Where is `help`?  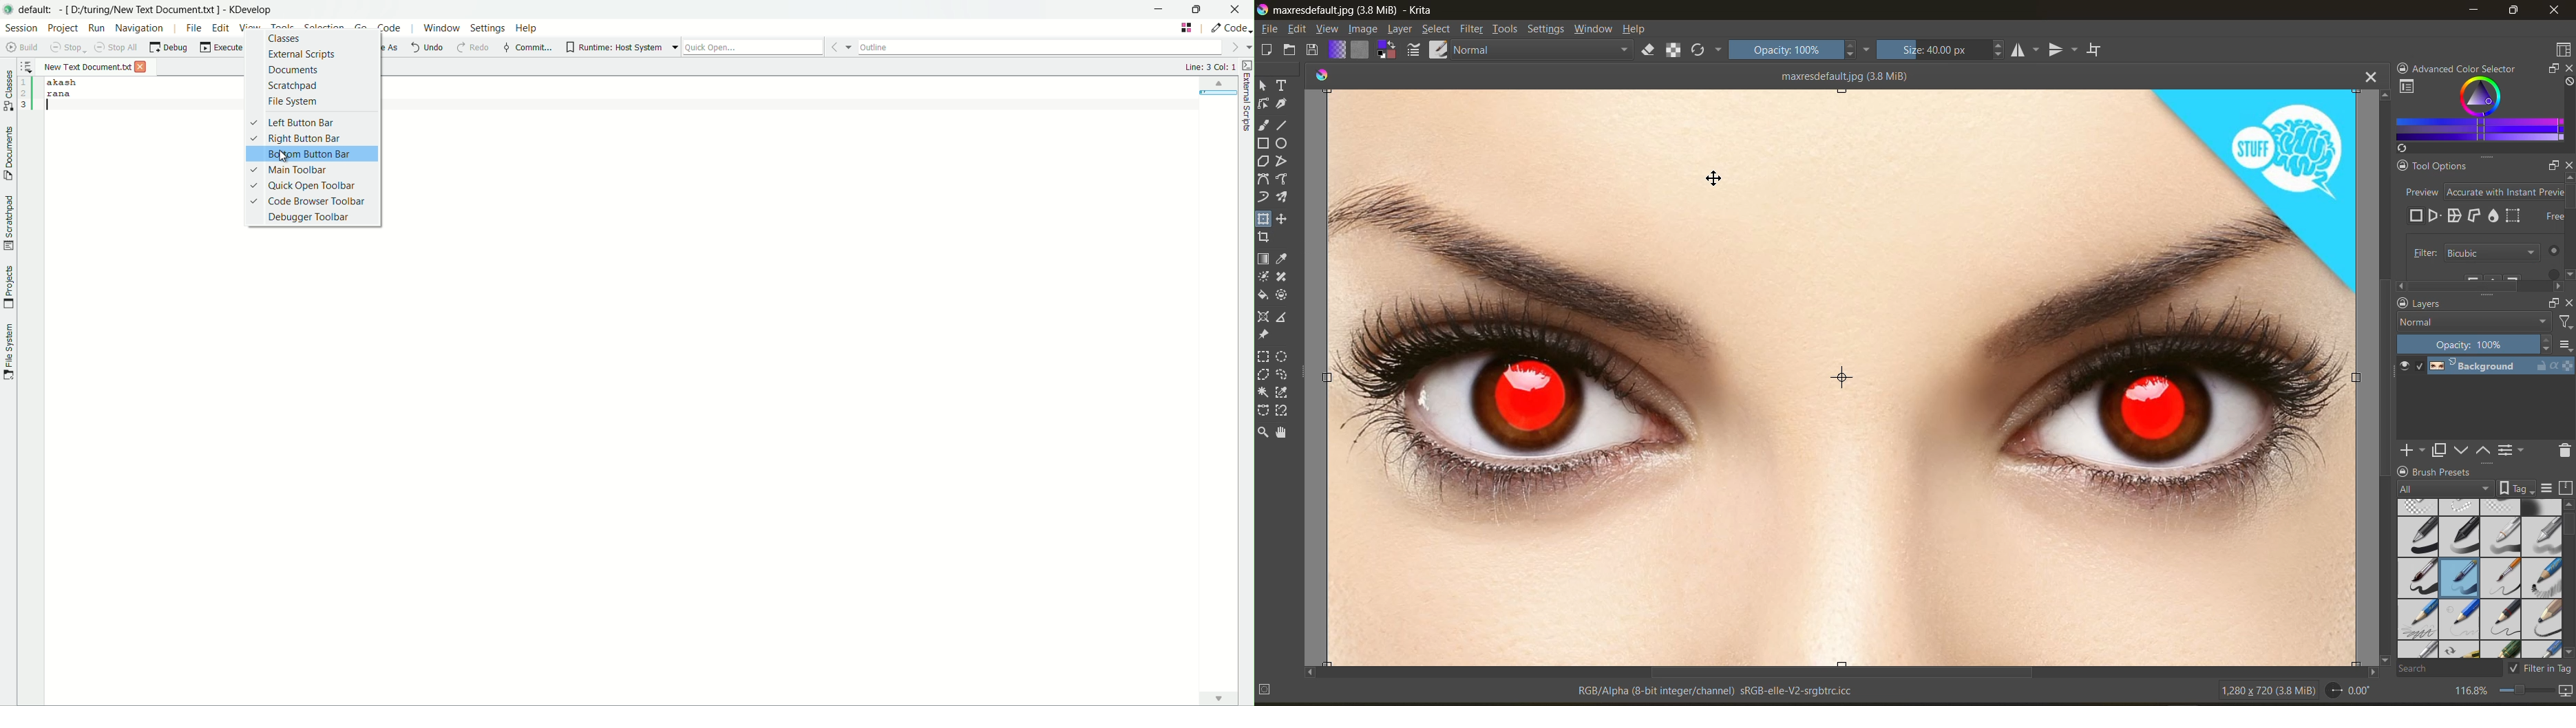 help is located at coordinates (1638, 30).